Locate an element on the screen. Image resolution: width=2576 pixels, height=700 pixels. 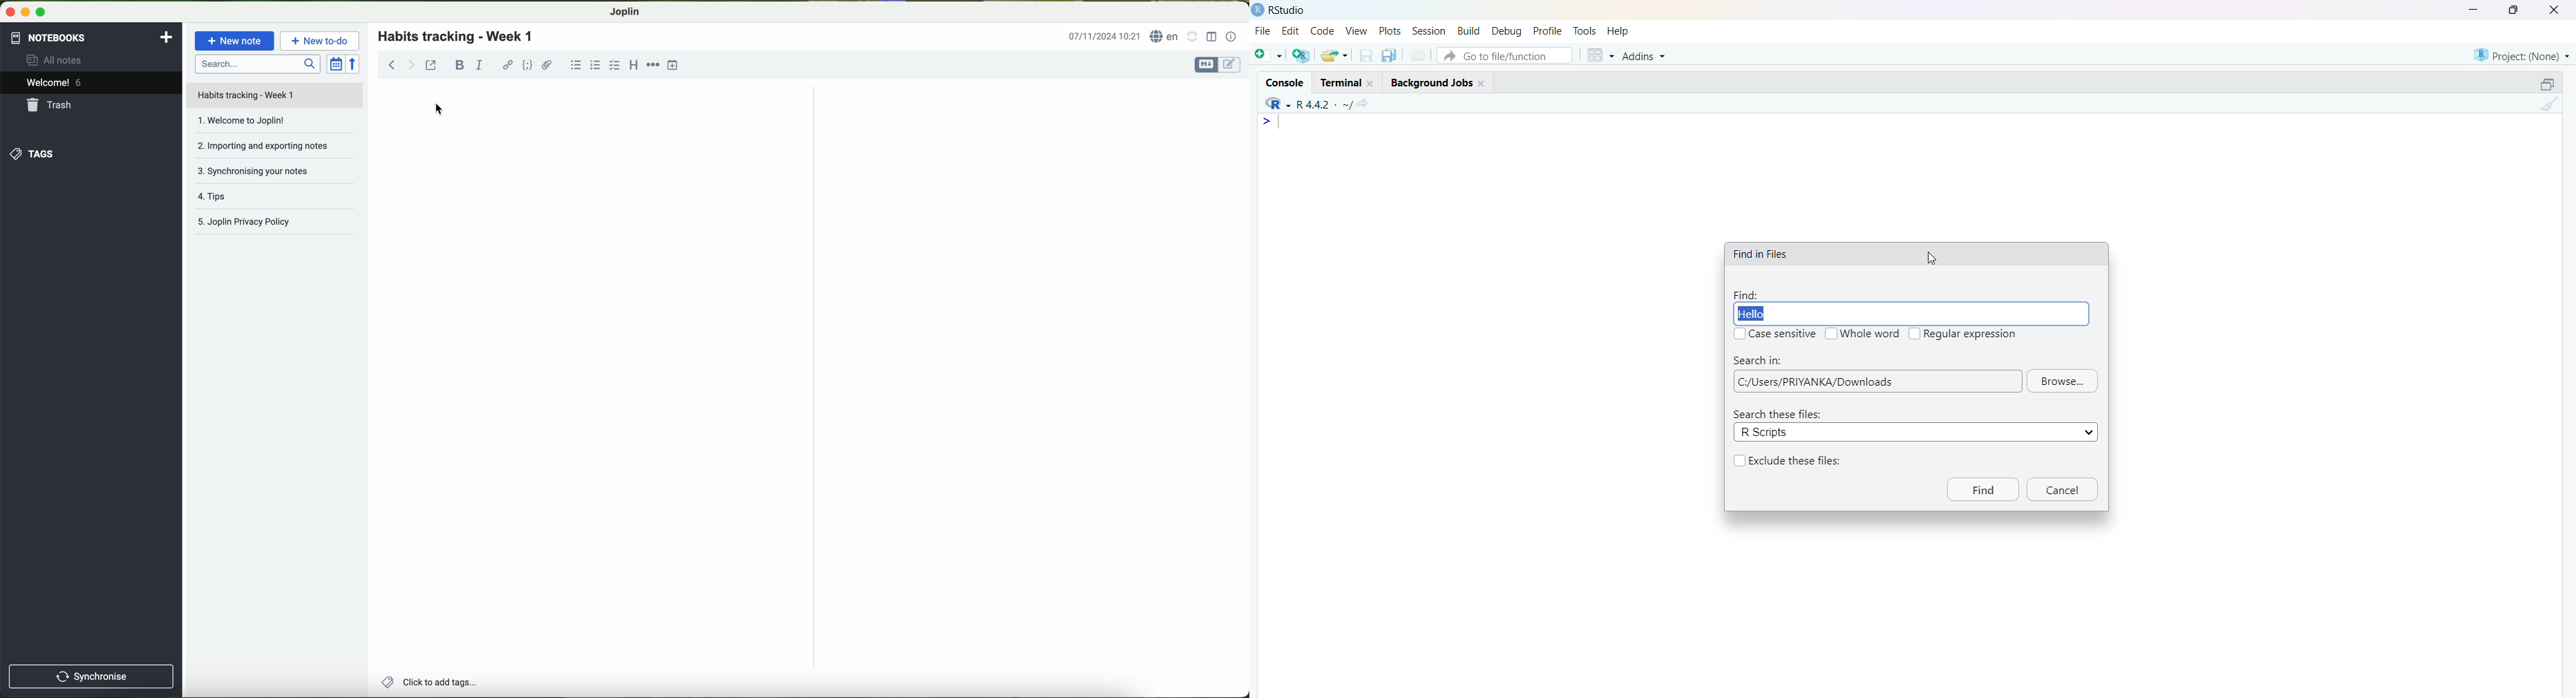
file is located at coordinates (1265, 30).